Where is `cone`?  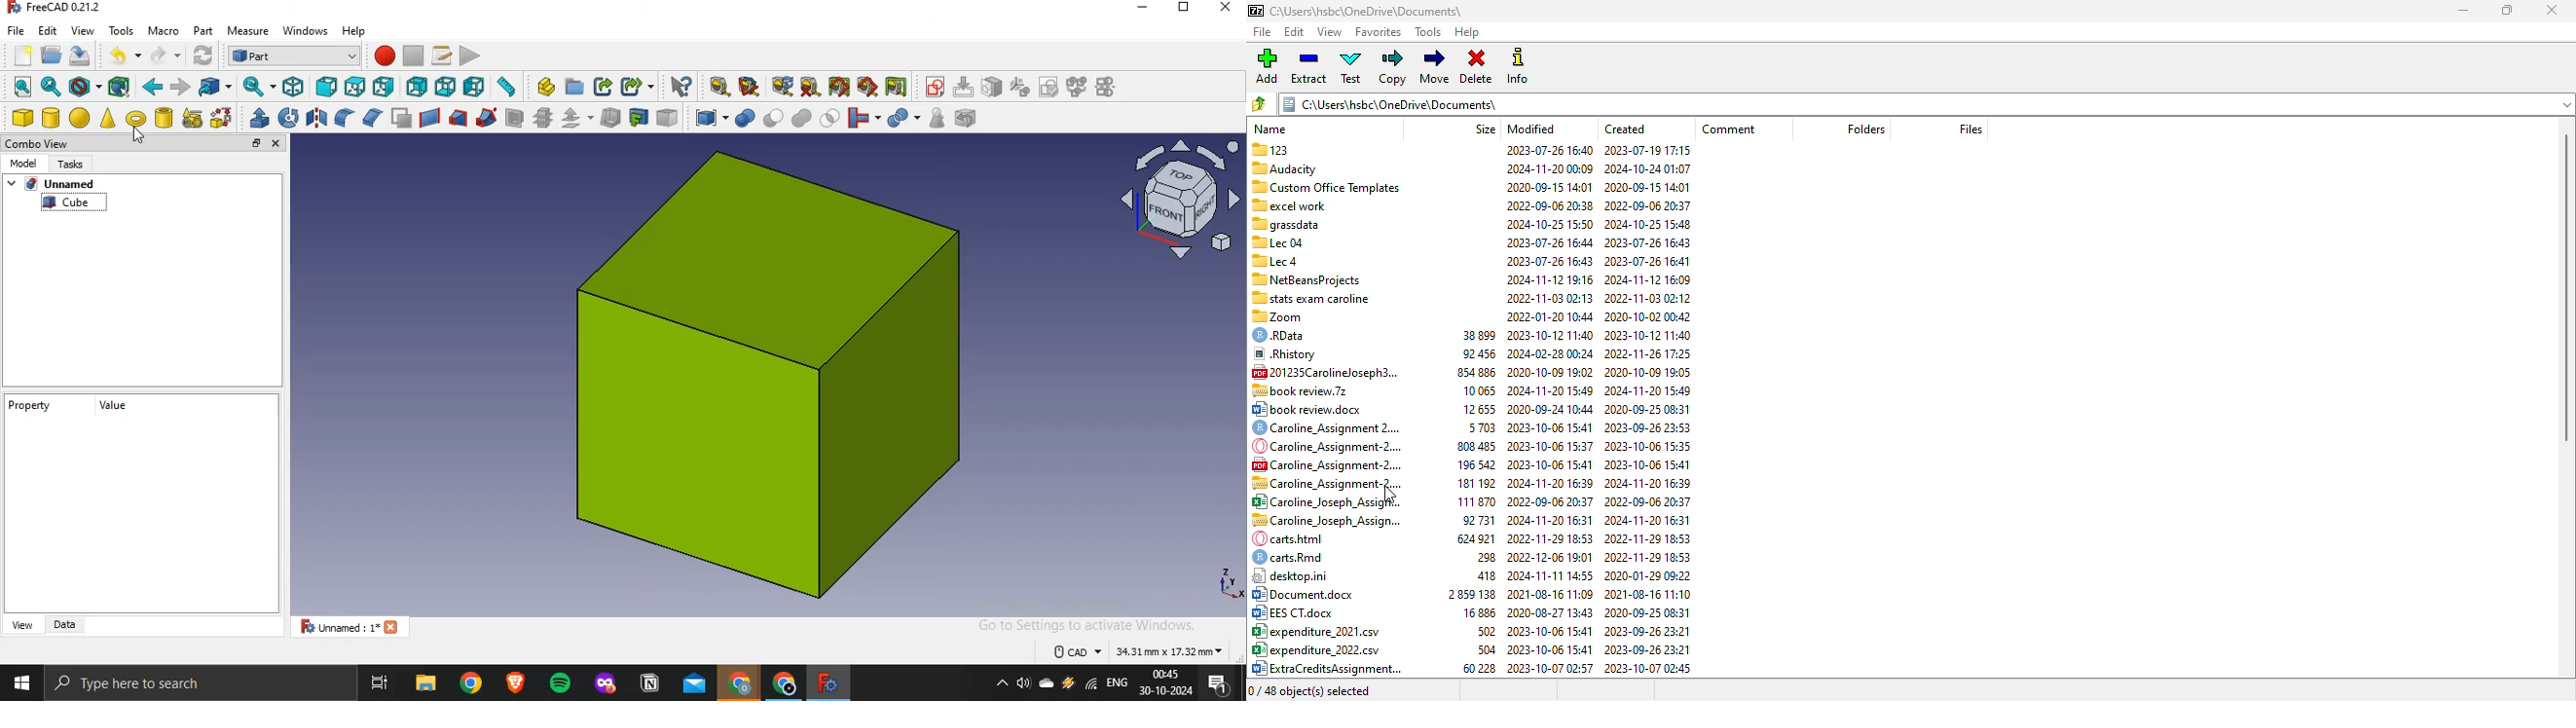 cone is located at coordinates (109, 117).